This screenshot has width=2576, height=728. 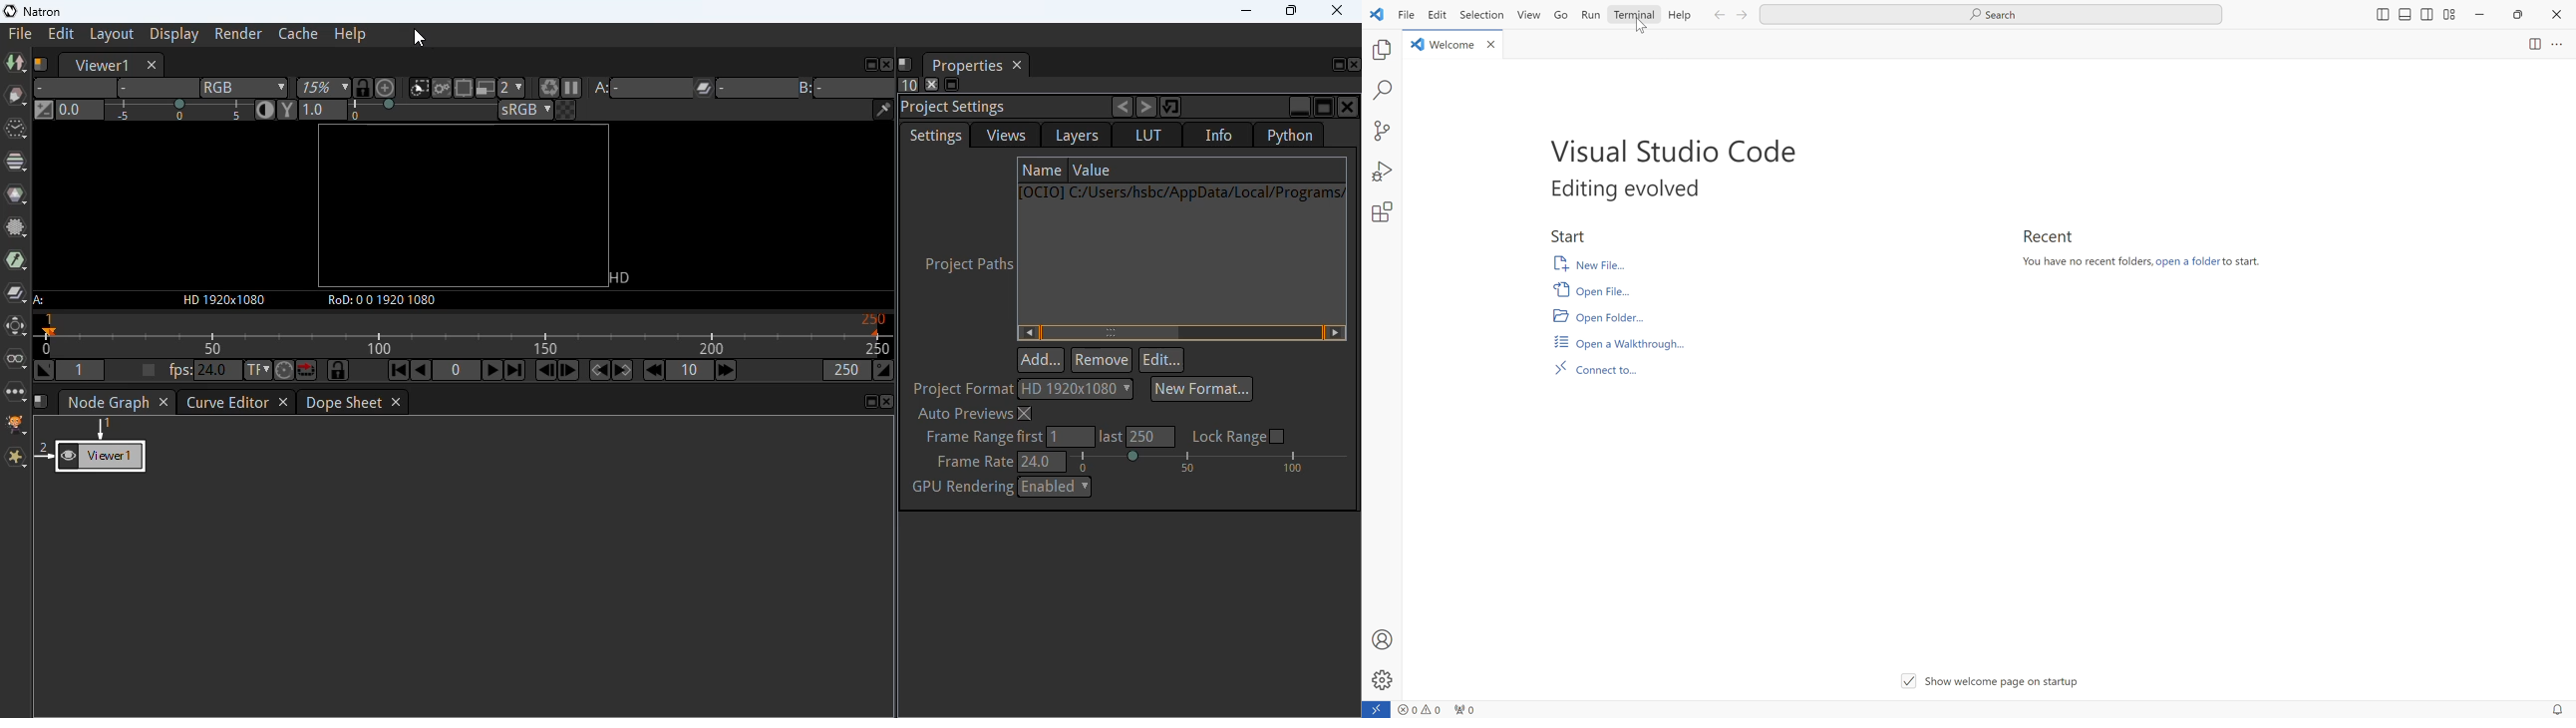 I want to click on split, so click(x=2532, y=46).